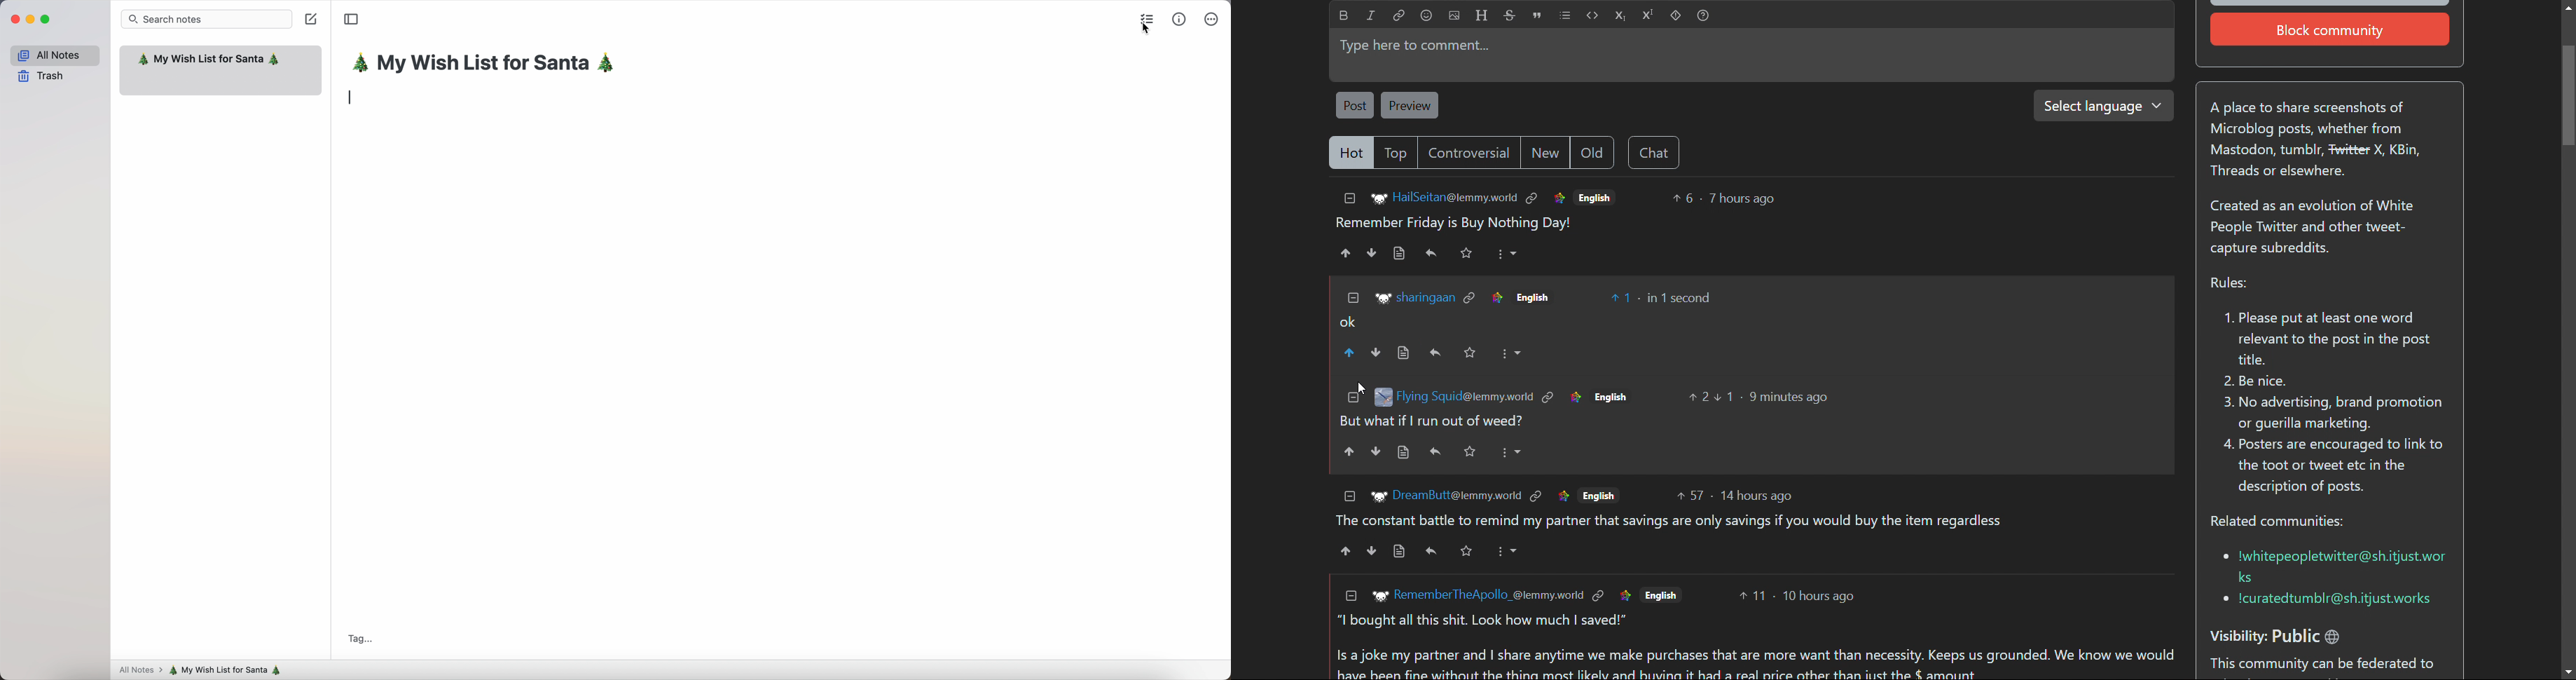 The width and height of the screenshot is (2576, 700). What do you see at coordinates (1349, 198) in the screenshot?
I see `collapse` at bounding box center [1349, 198].